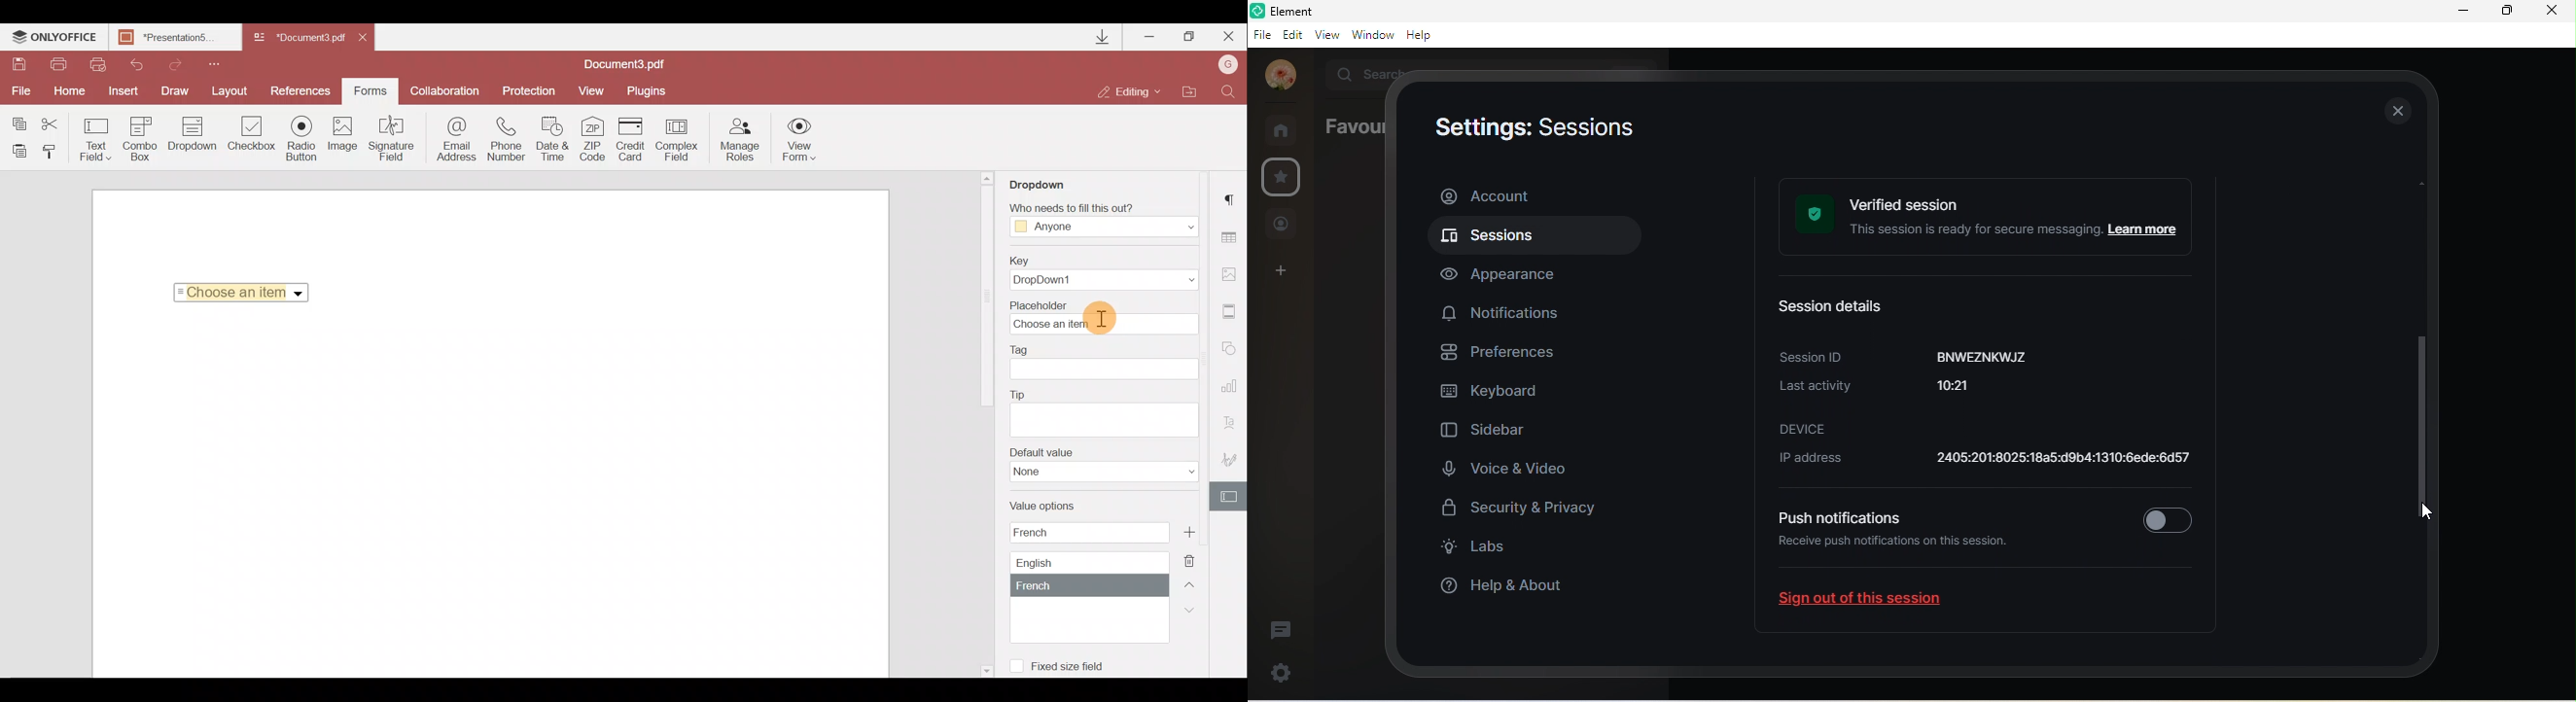  Describe the element at coordinates (1286, 129) in the screenshot. I see `rooms` at that location.